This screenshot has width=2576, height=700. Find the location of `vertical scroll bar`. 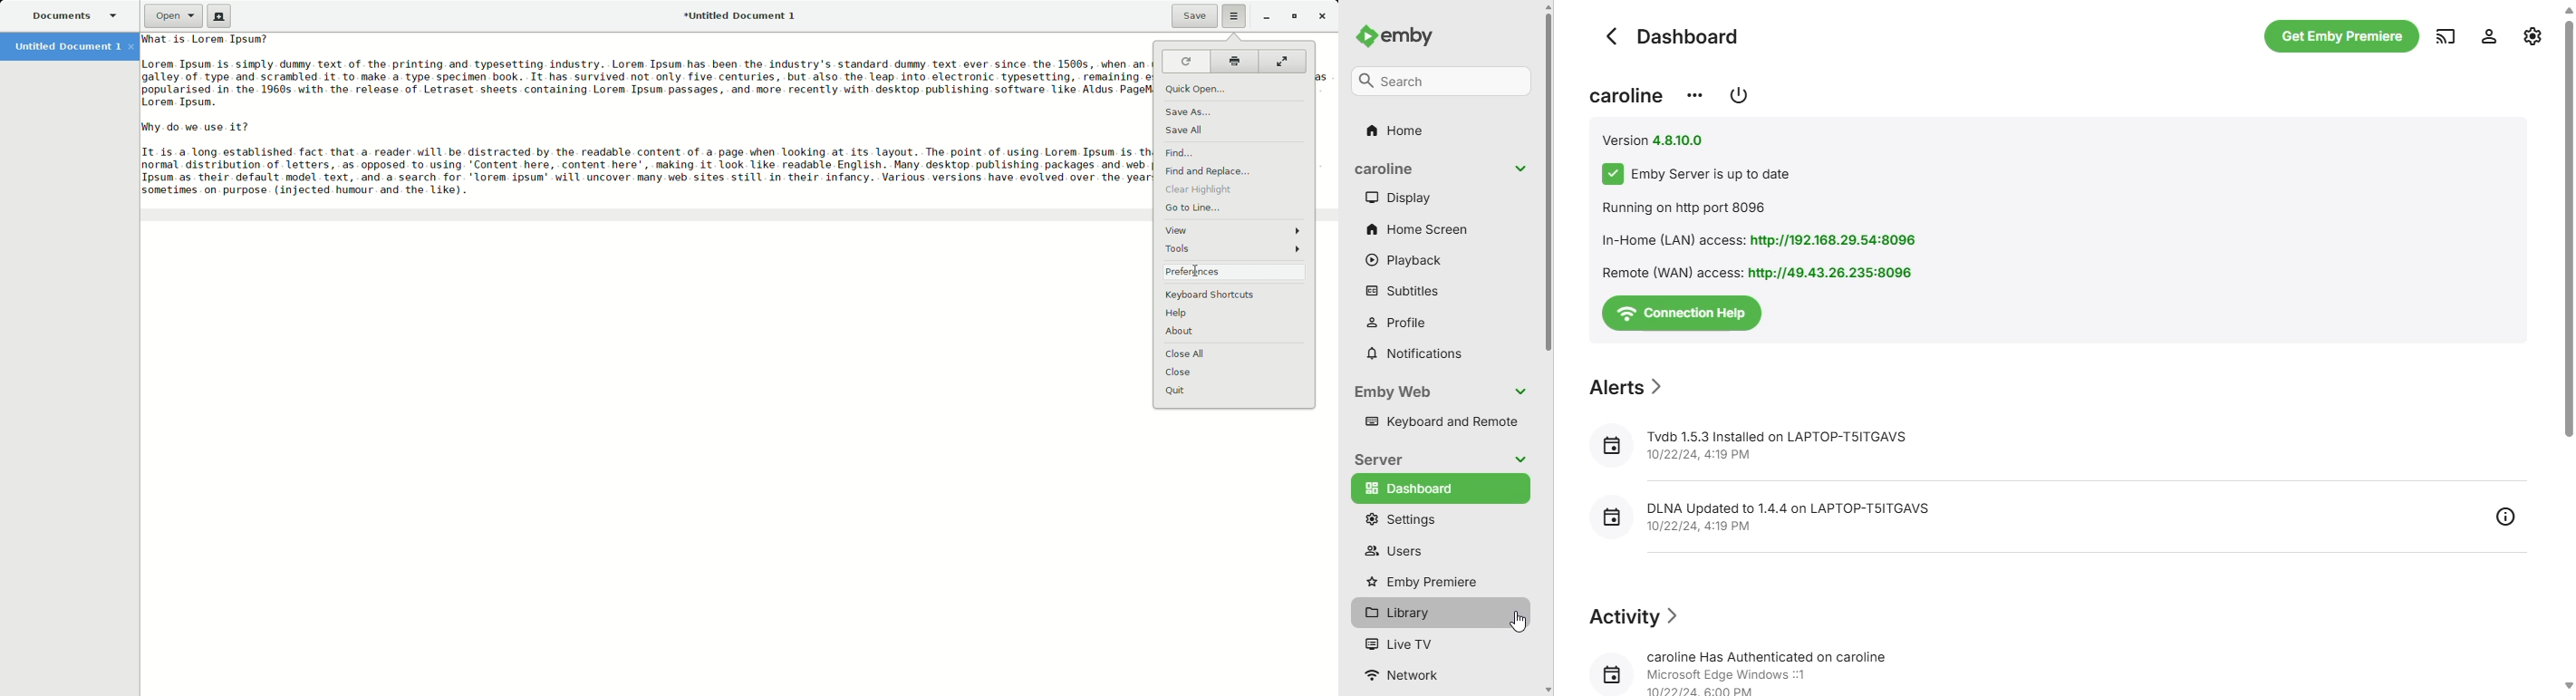

vertical scroll bar is located at coordinates (1550, 349).